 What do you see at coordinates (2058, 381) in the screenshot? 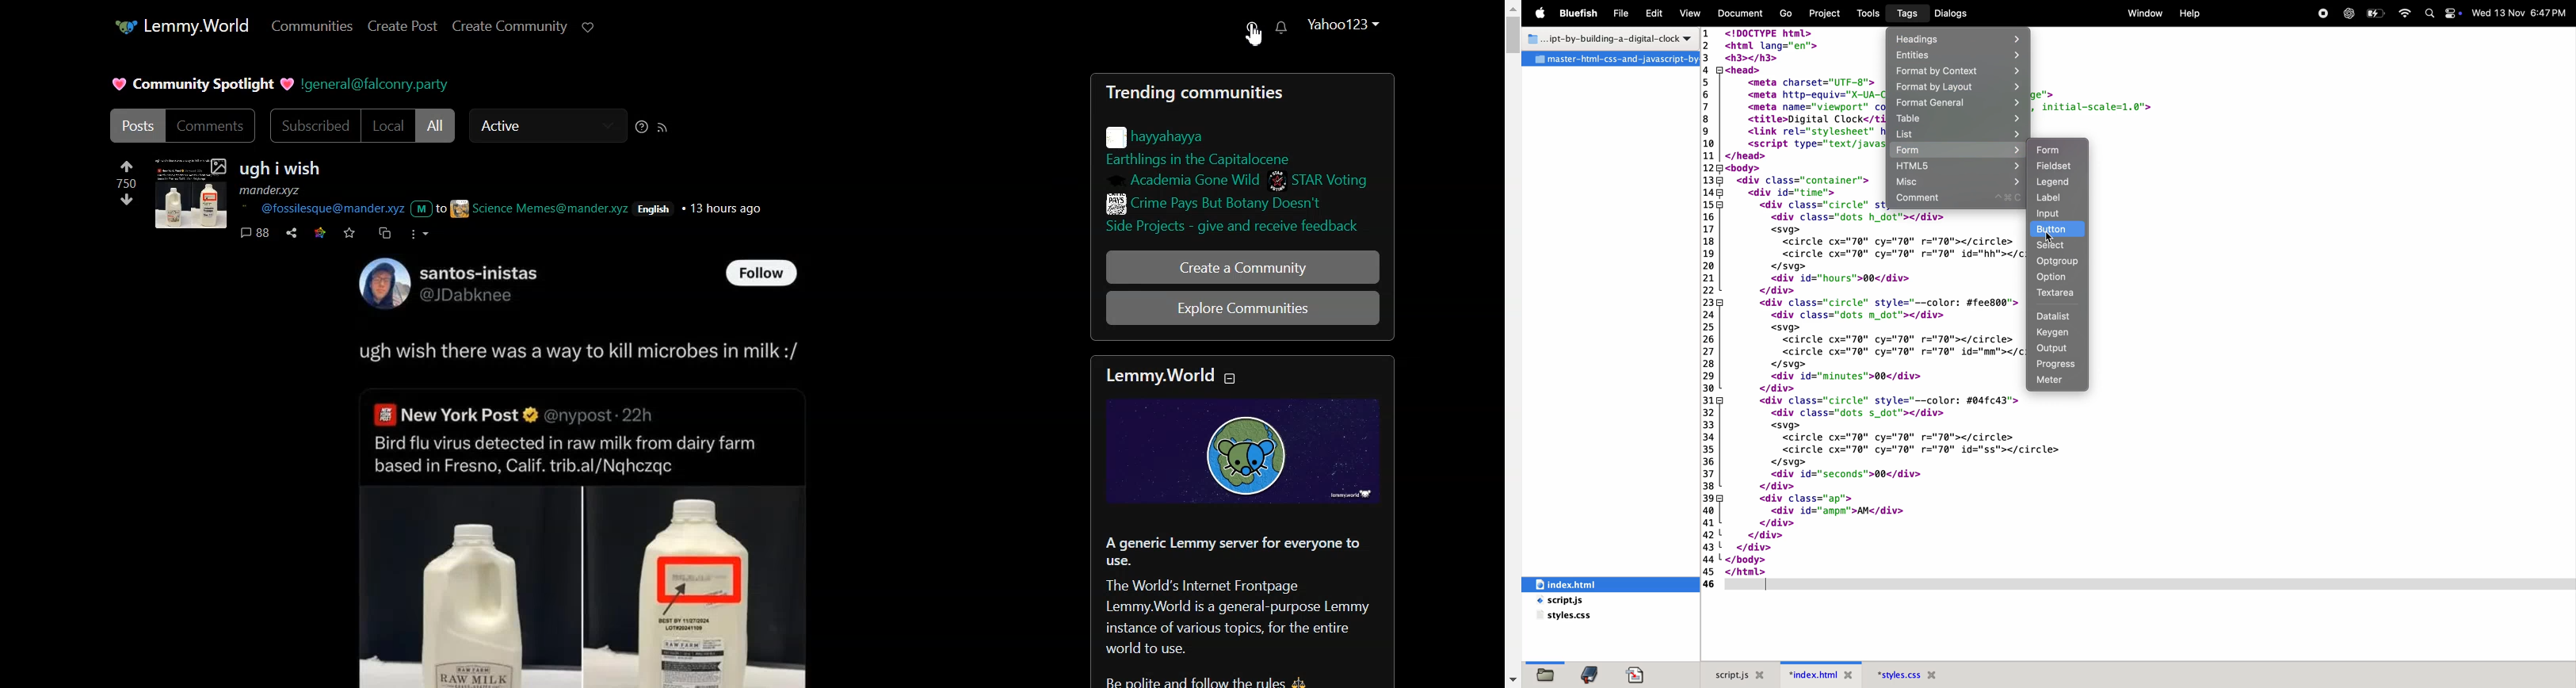
I see `meter` at bounding box center [2058, 381].